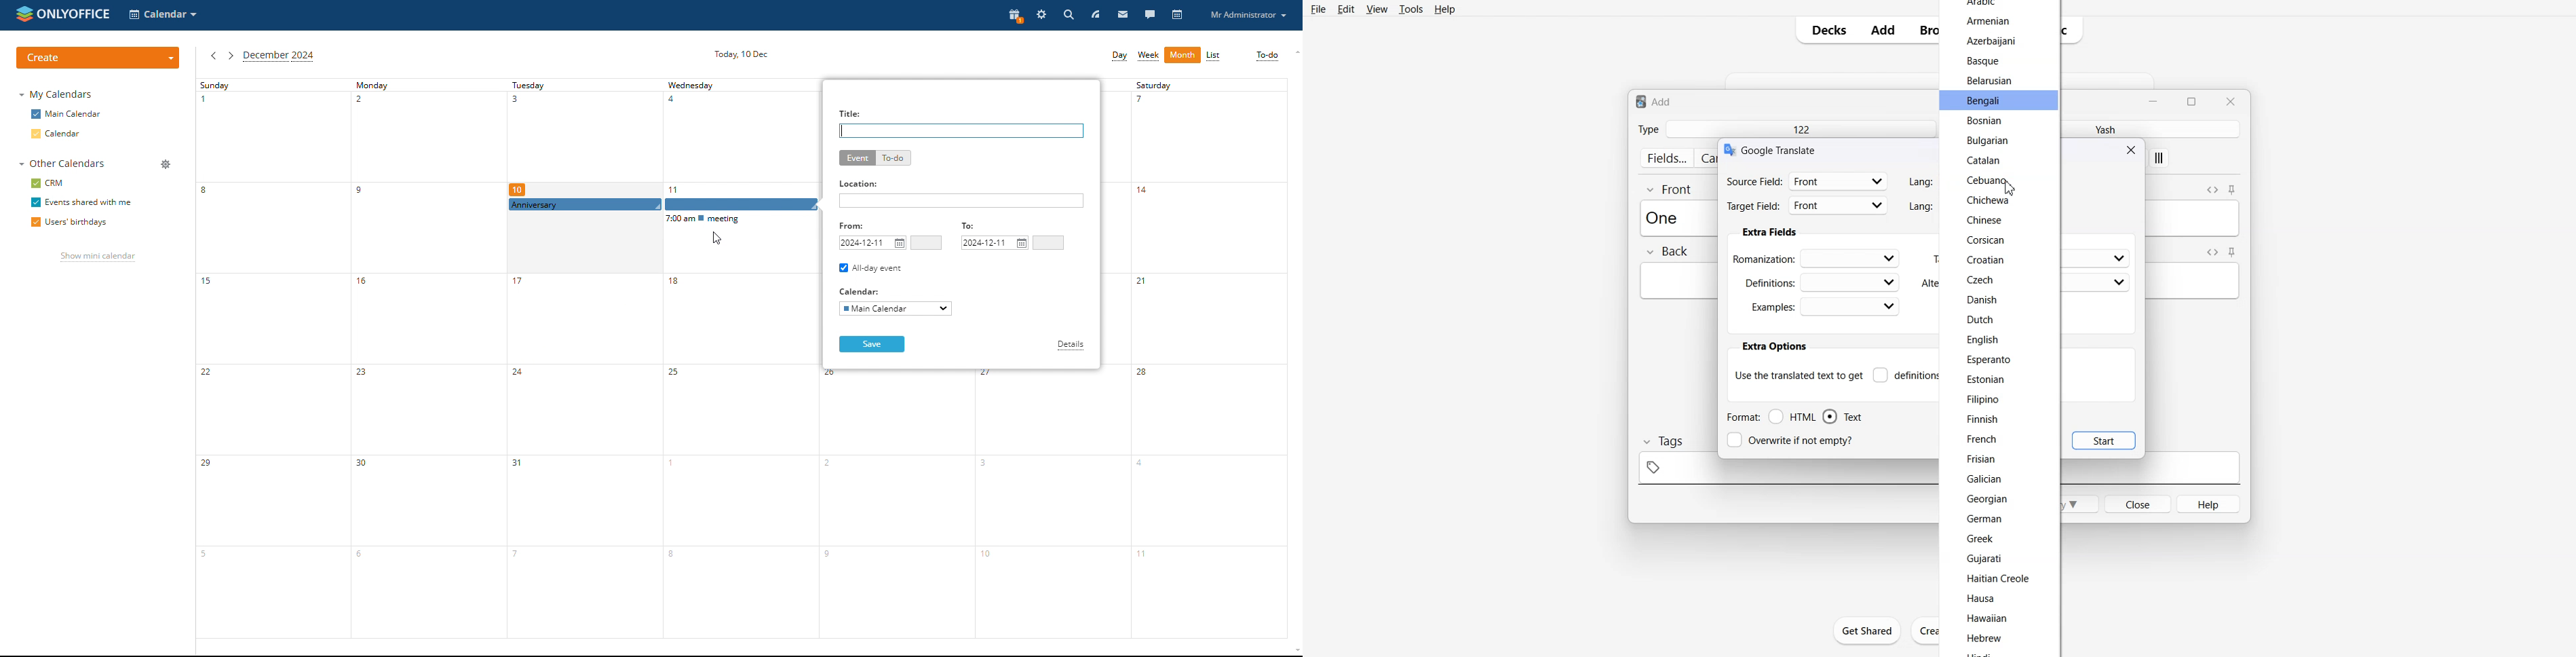 The width and height of the screenshot is (2576, 672). What do you see at coordinates (1981, 652) in the screenshot?
I see `hindi` at bounding box center [1981, 652].